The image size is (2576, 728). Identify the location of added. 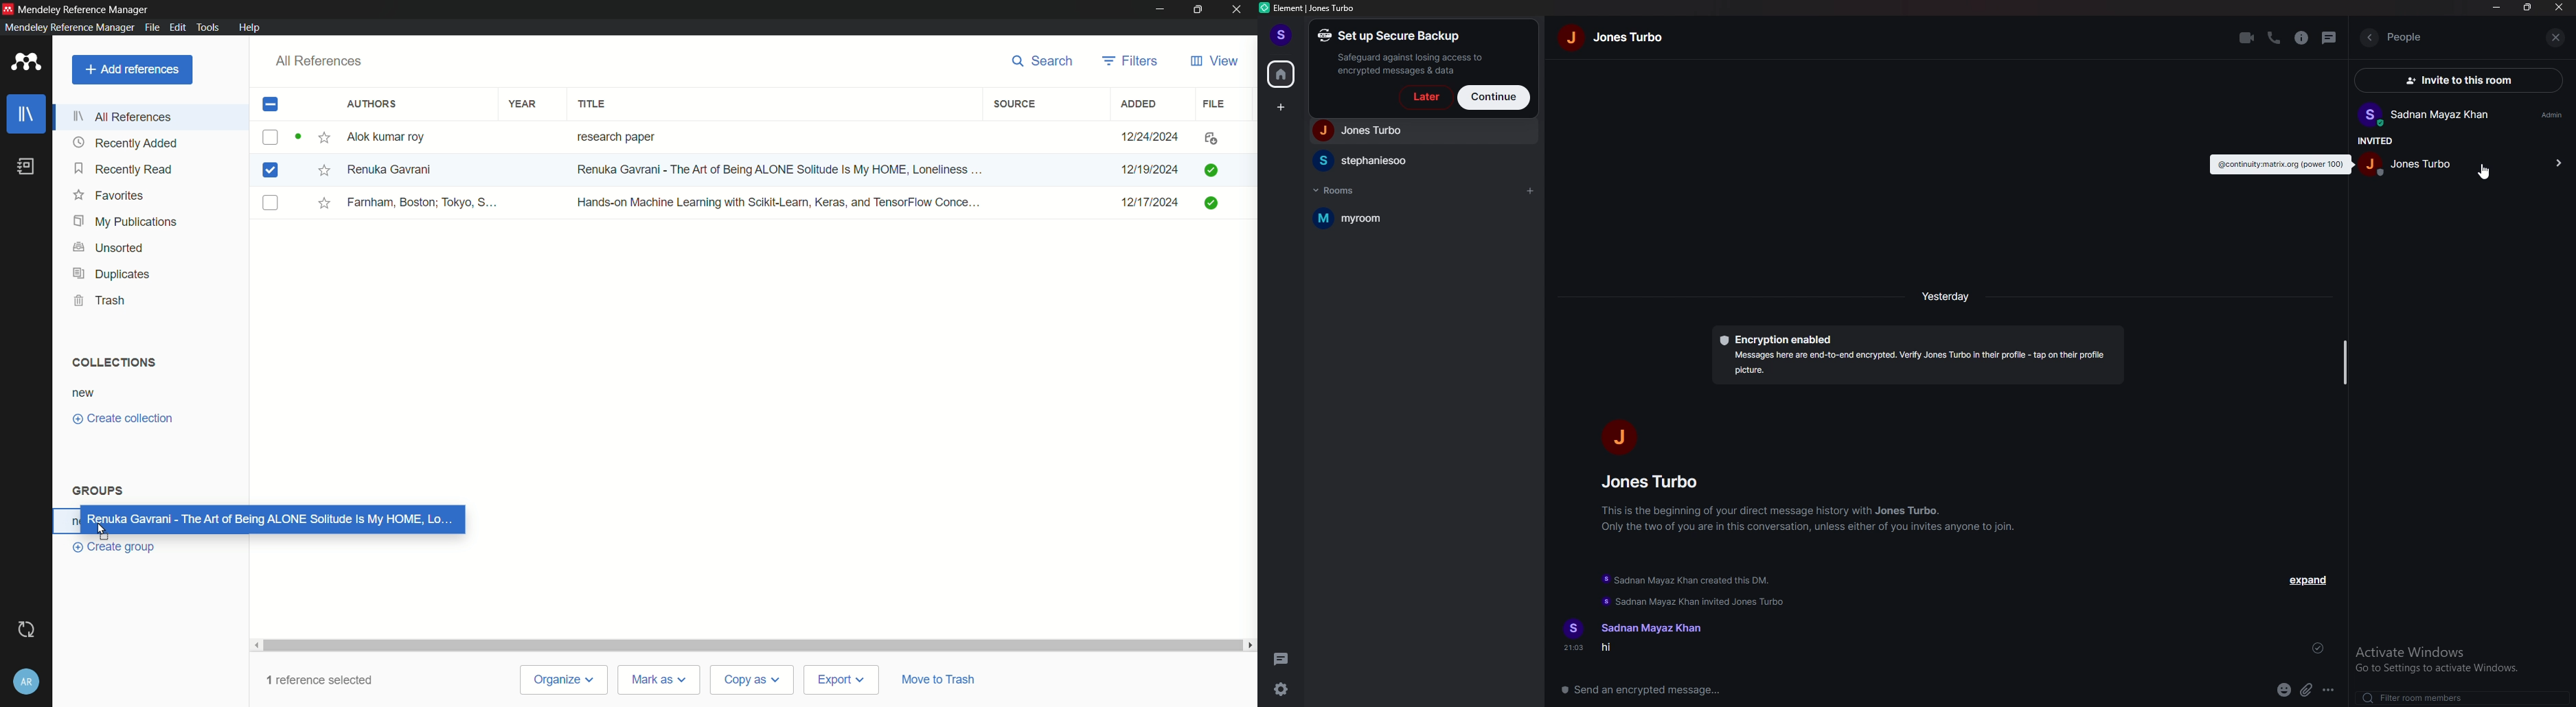
(1140, 103).